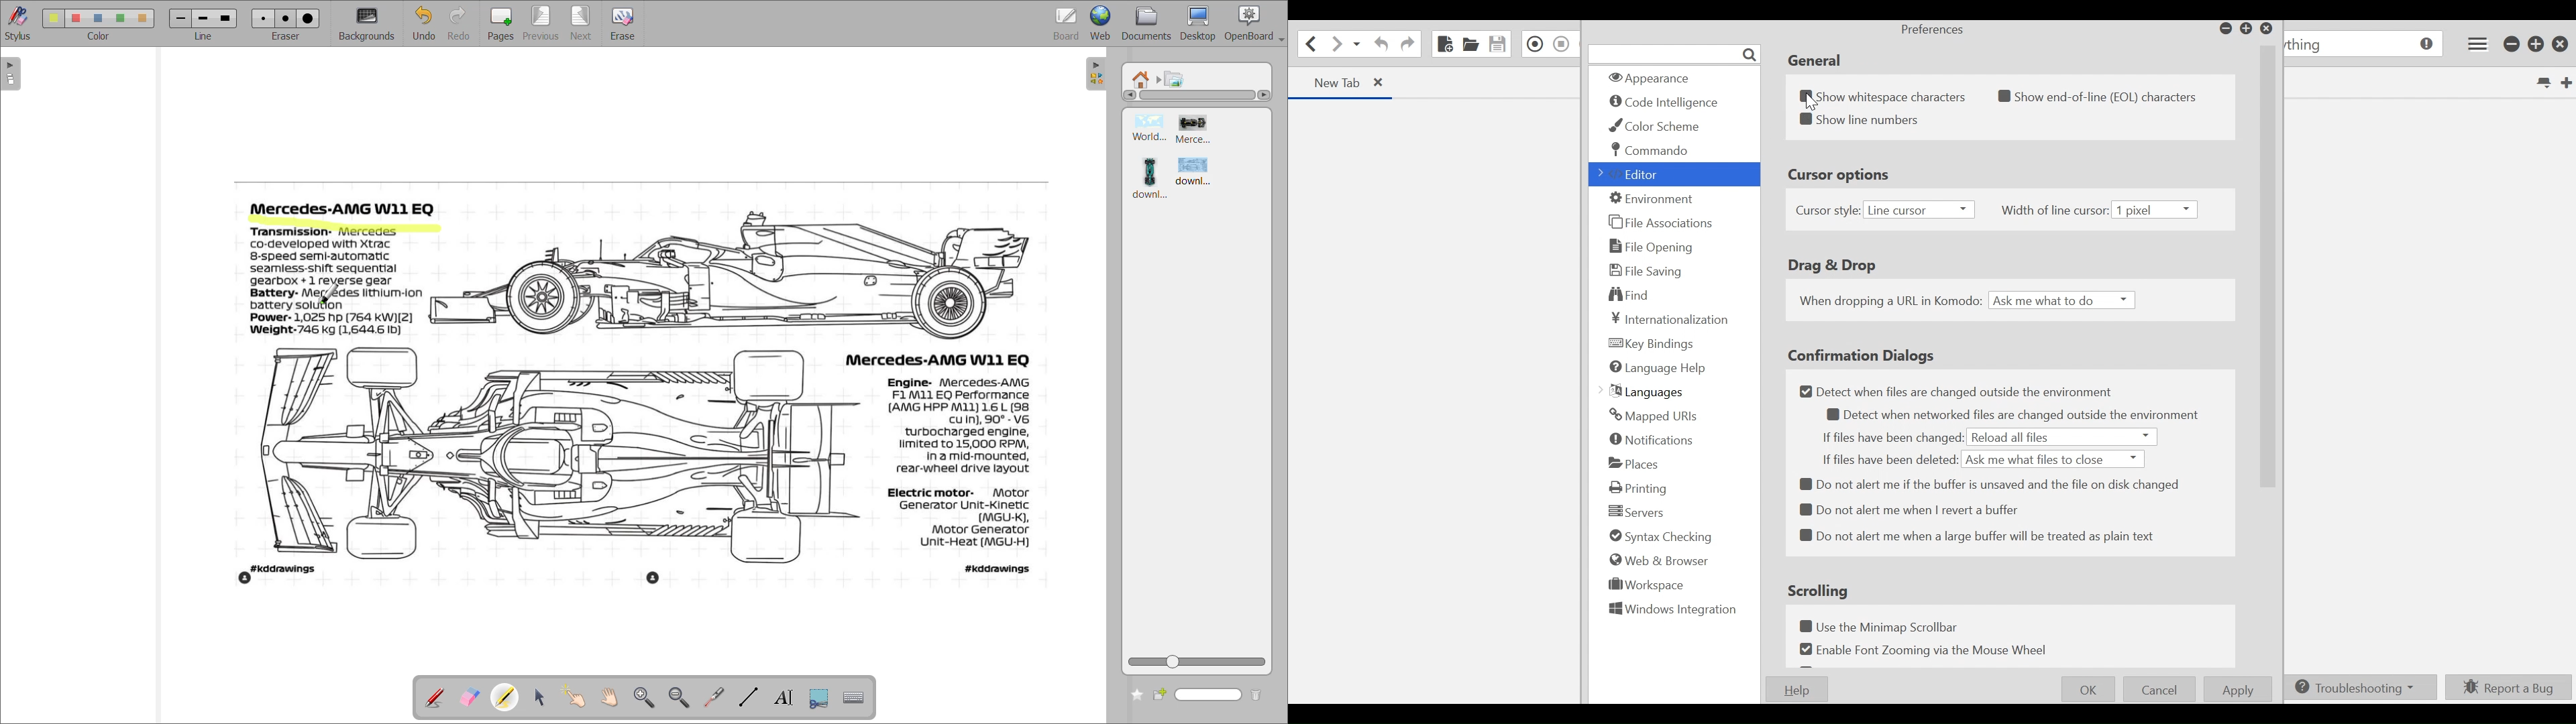 This screenshot has height=728, width=2576. I want to click on annotate document, so click(437, 697).